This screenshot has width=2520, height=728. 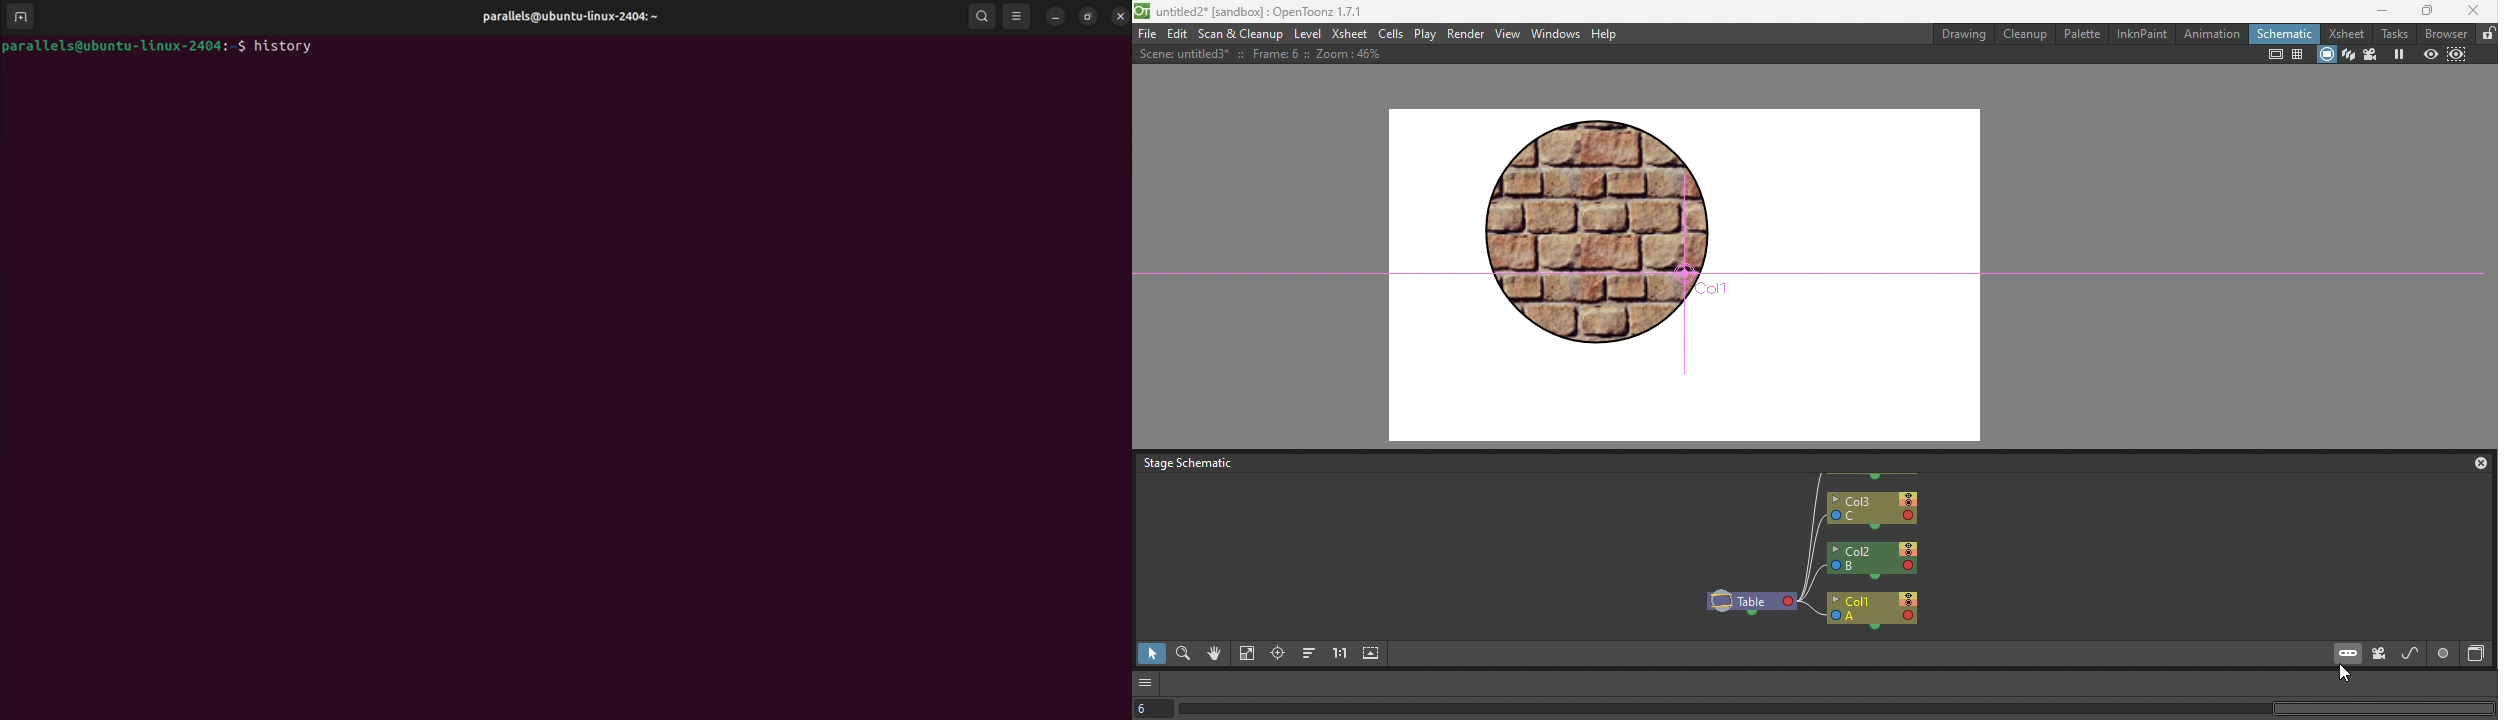 I want to click on Animation, so click(x=2212, y=34).